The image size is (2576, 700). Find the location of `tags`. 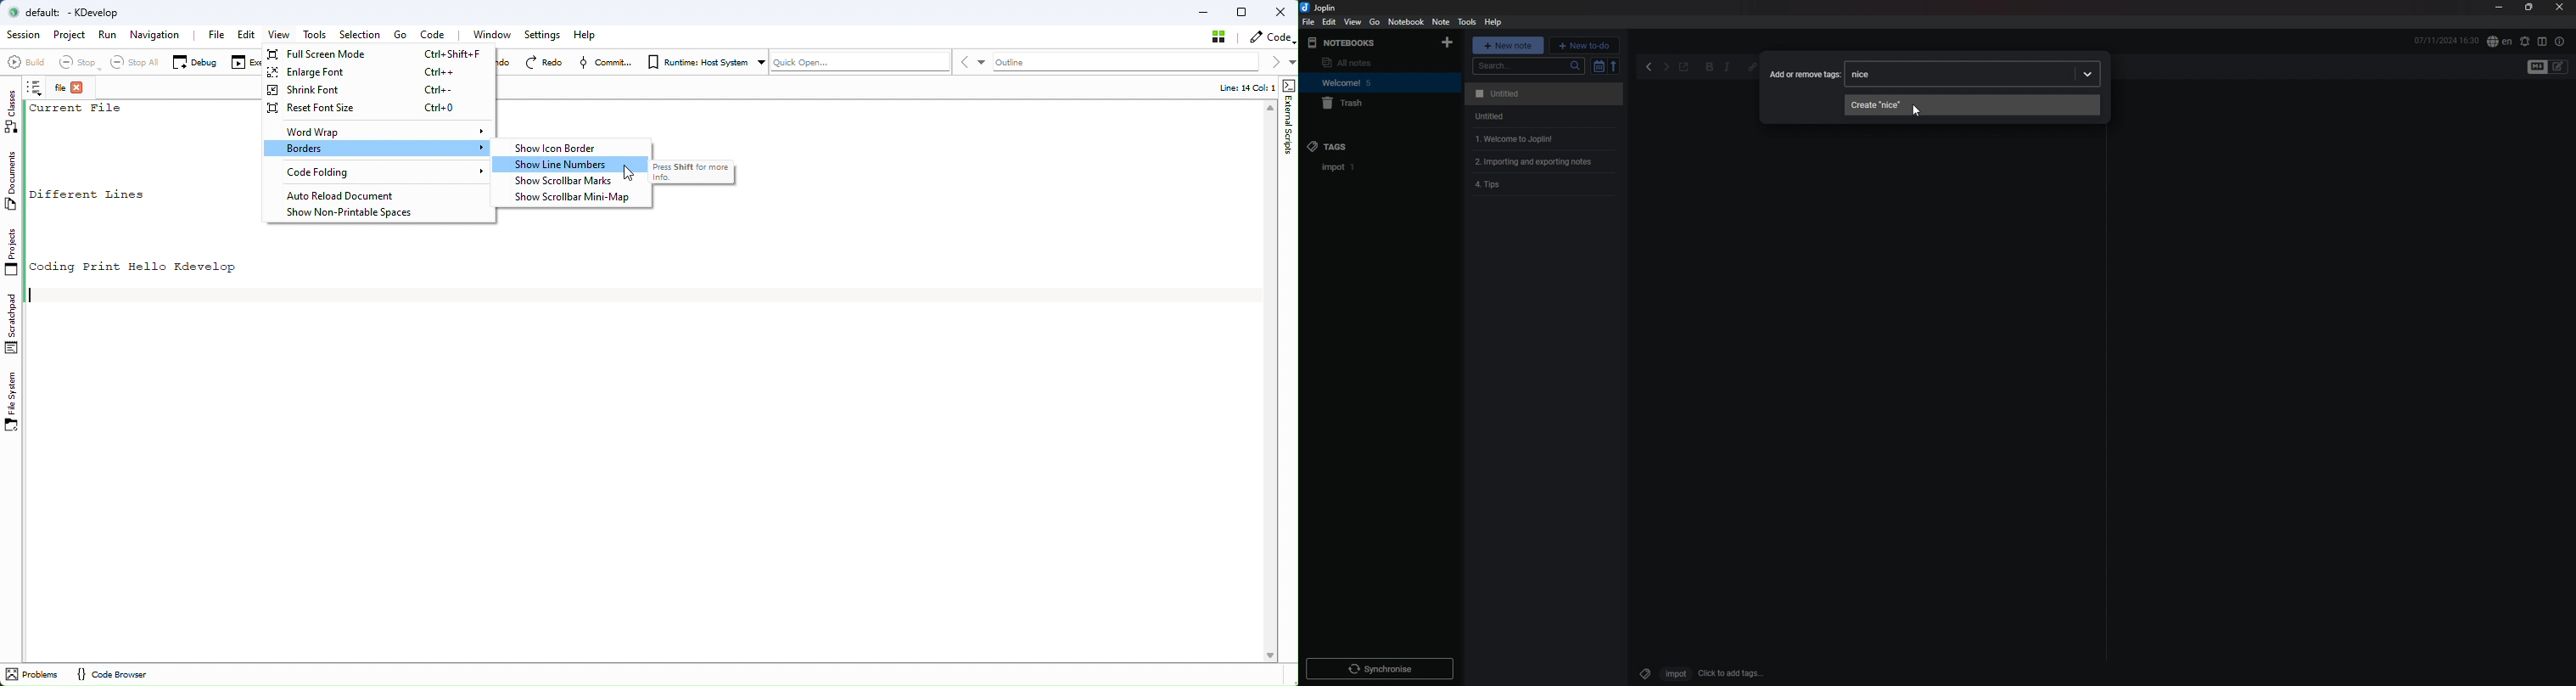

tags is located at coordinates (1363, 146).